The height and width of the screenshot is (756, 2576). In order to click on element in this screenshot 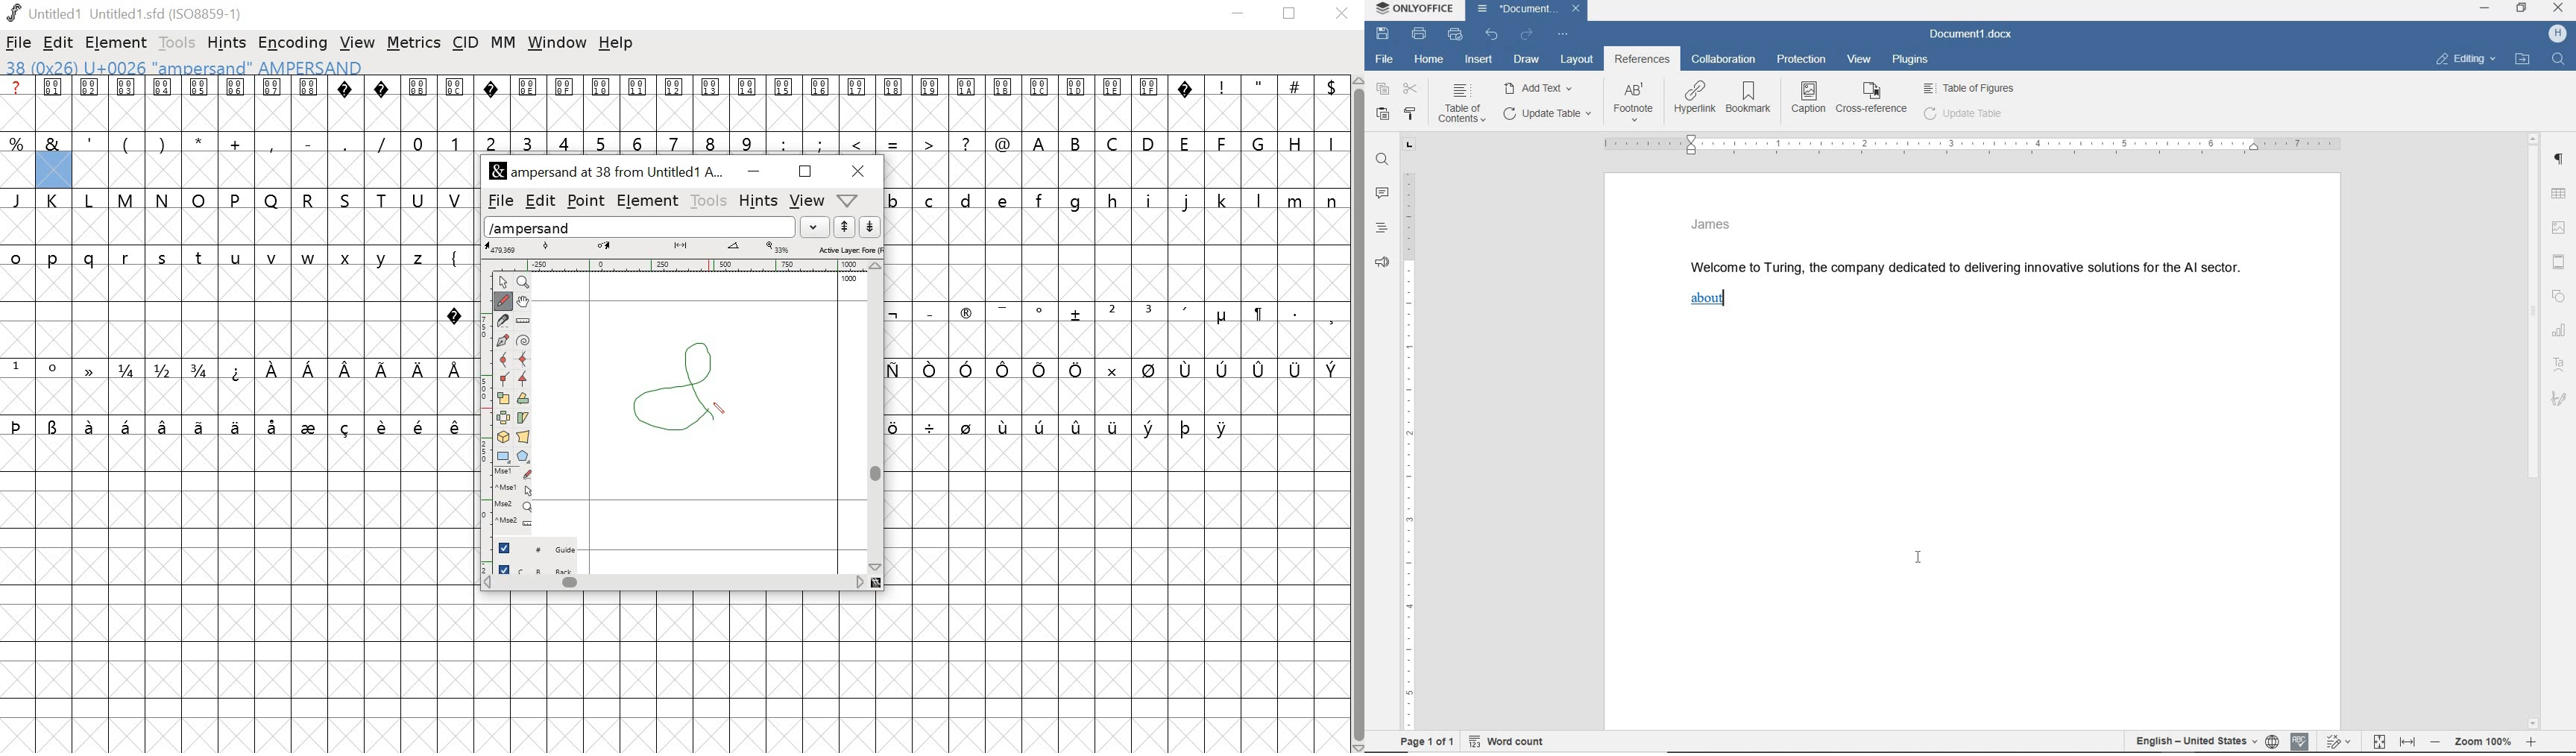, I will do `click(118, 42)`.